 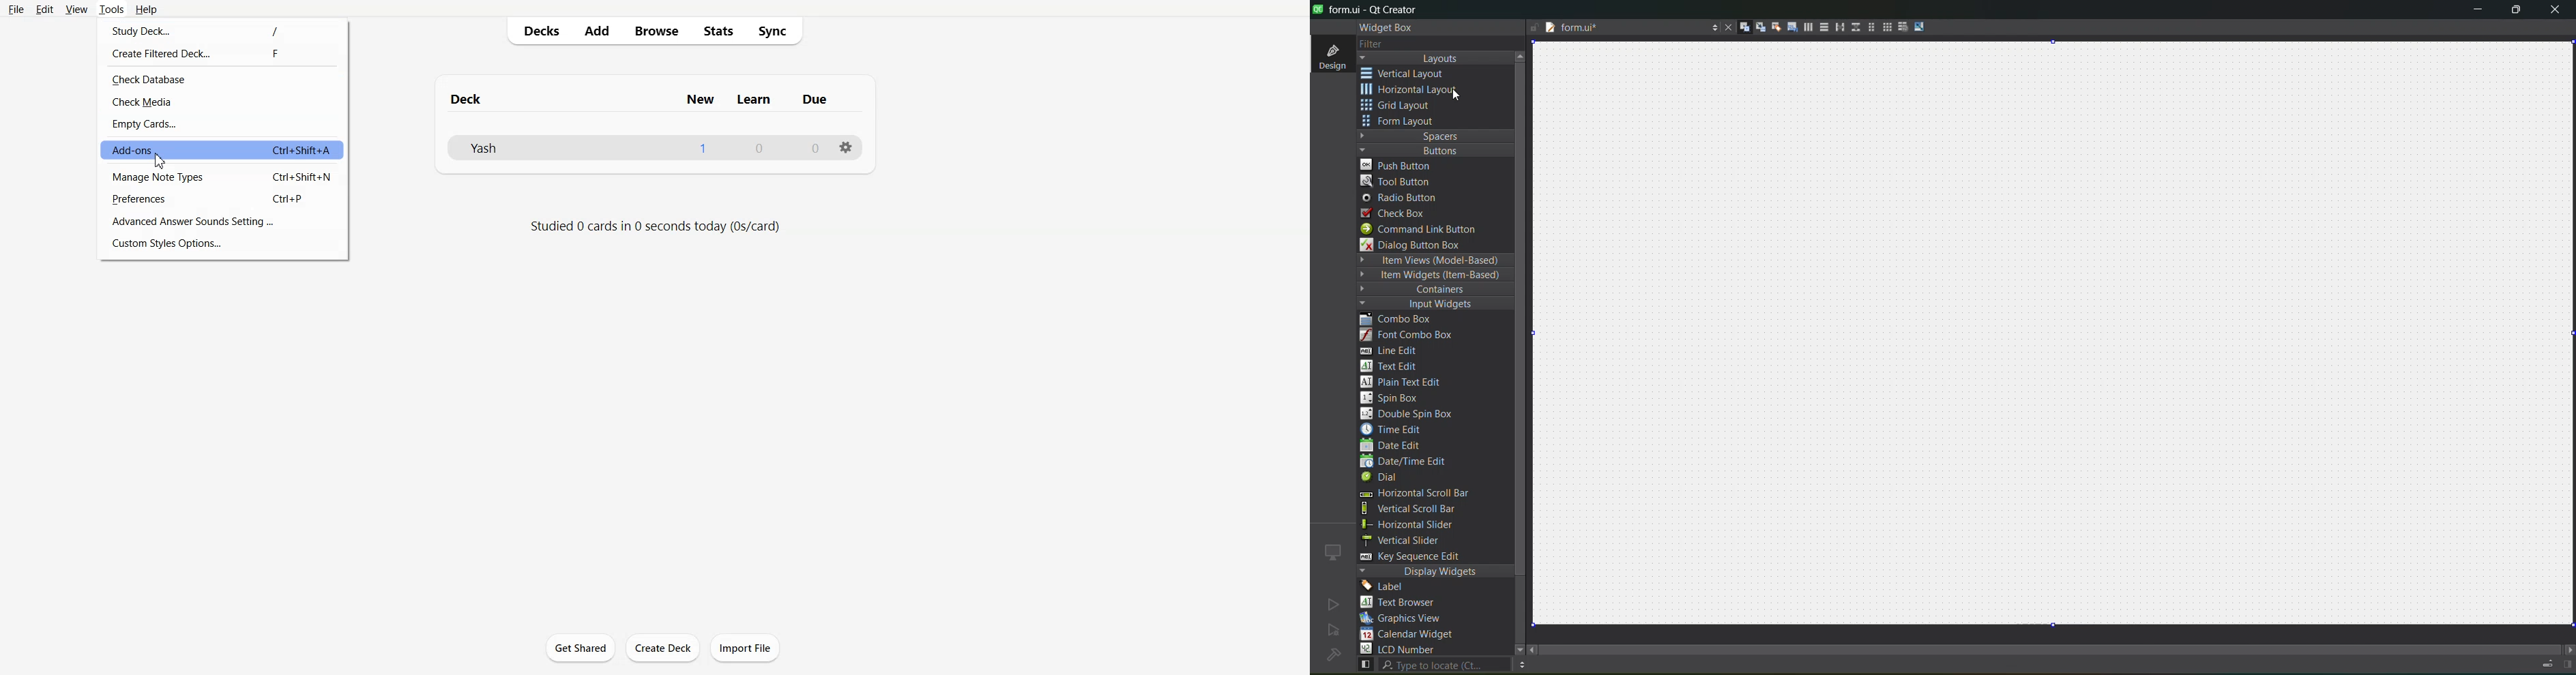 I want to click on Browse, so click(x=657, y=31).